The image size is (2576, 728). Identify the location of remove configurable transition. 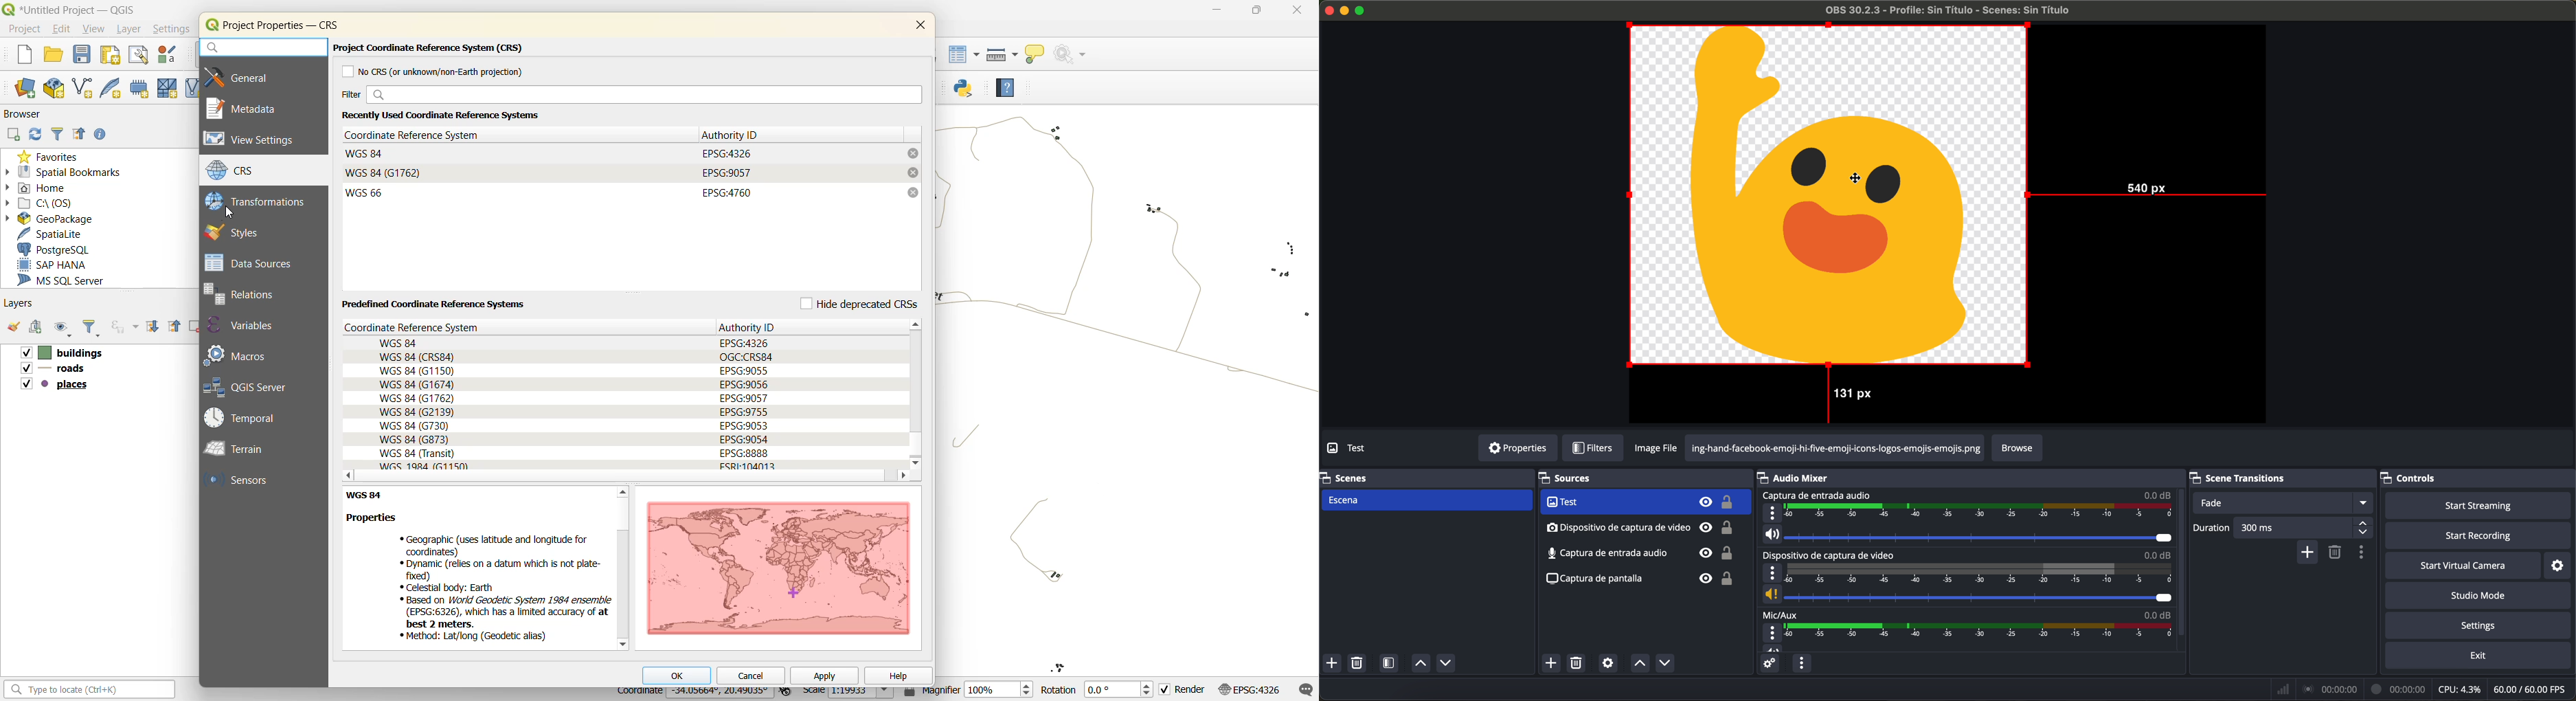
(2337, 553).